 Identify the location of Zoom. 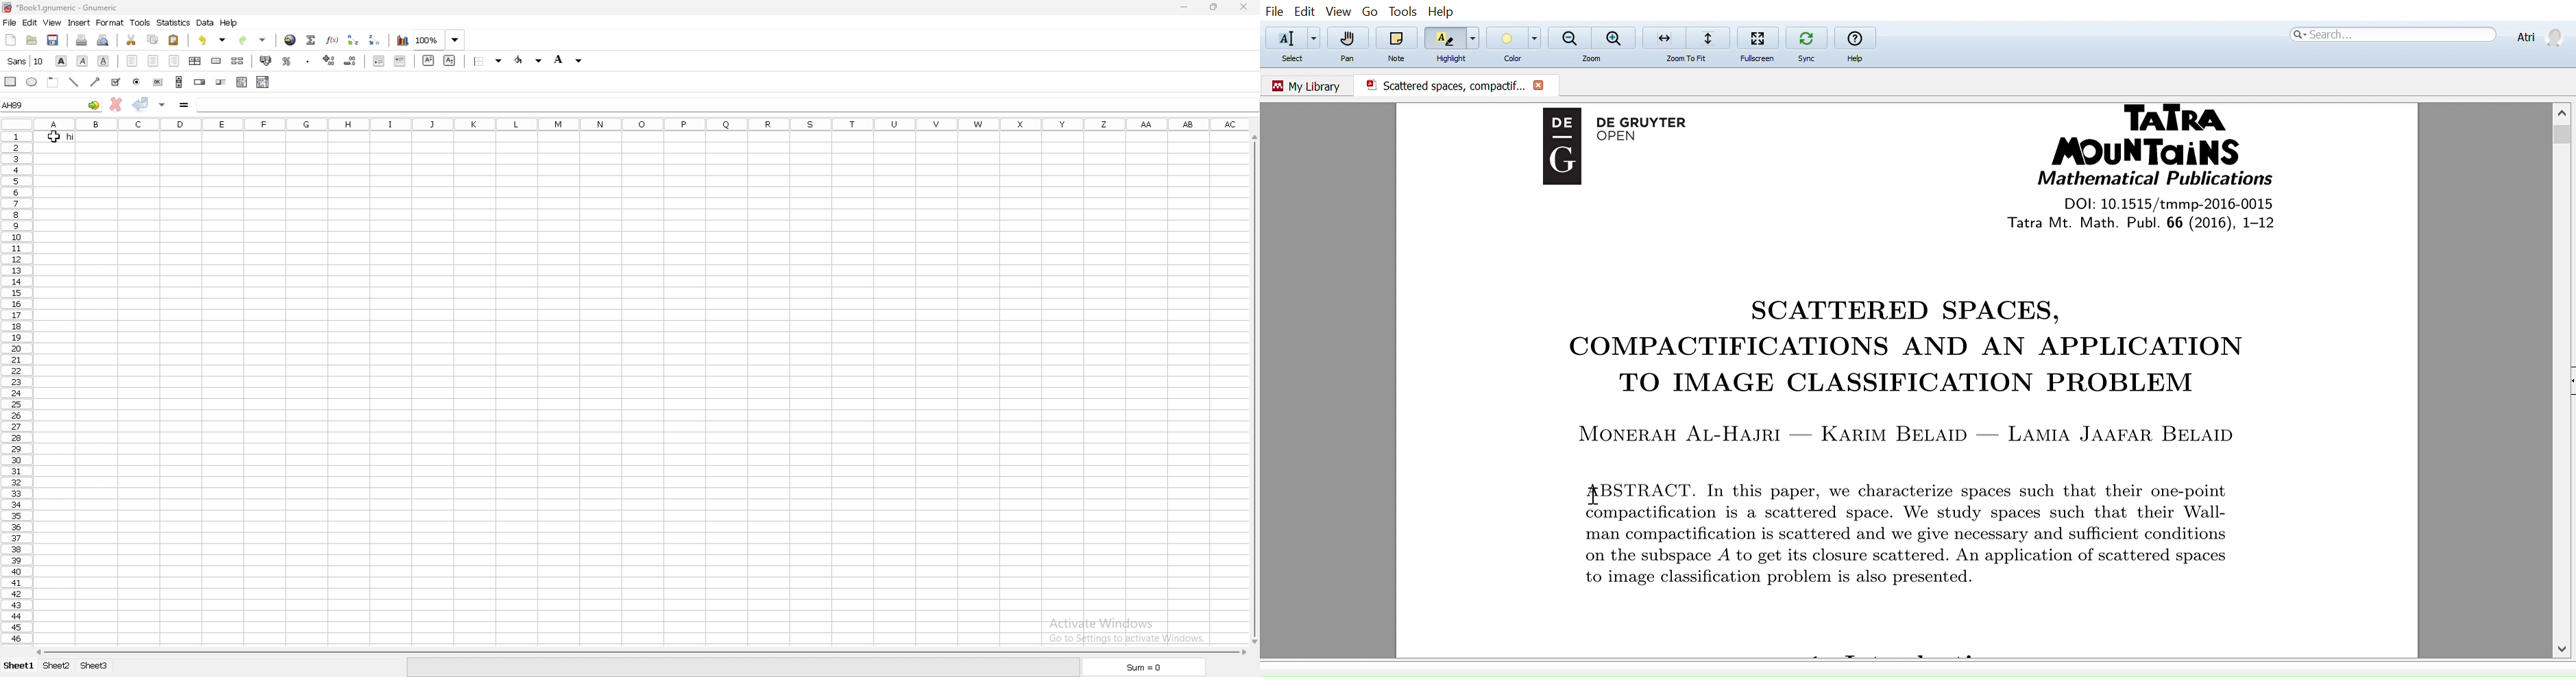
(1595, 59).